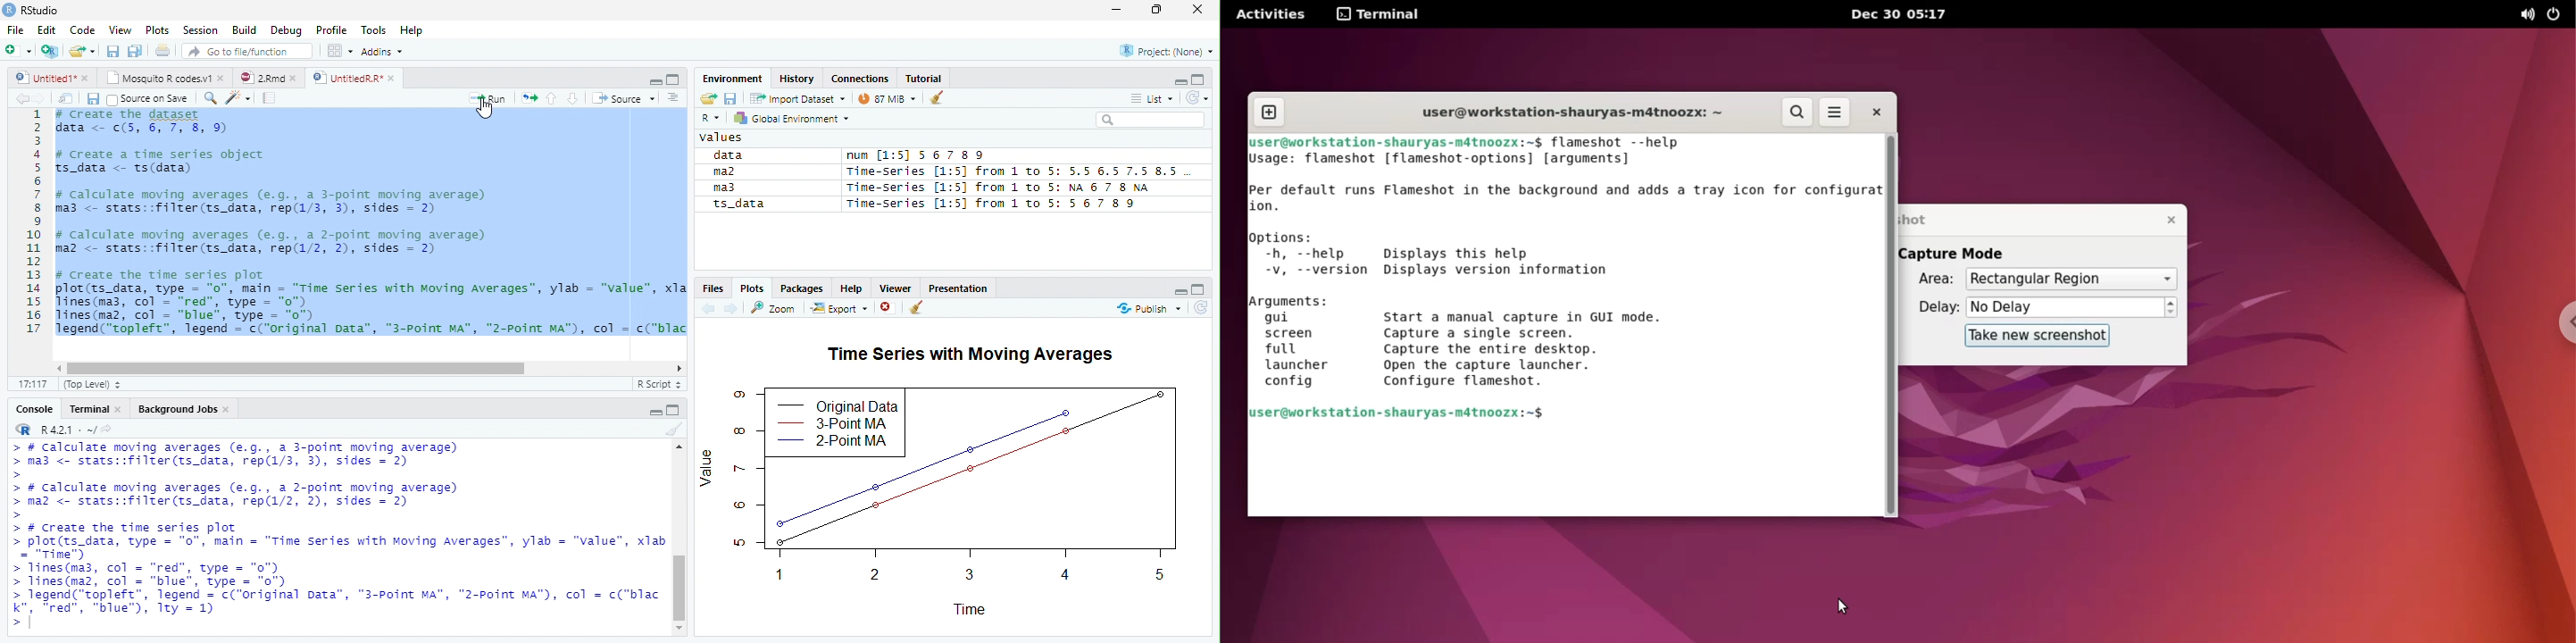  What do you see at coordinates (731, 99) in the screenshot?
I see `save current document` at bounding box center [731, 99].